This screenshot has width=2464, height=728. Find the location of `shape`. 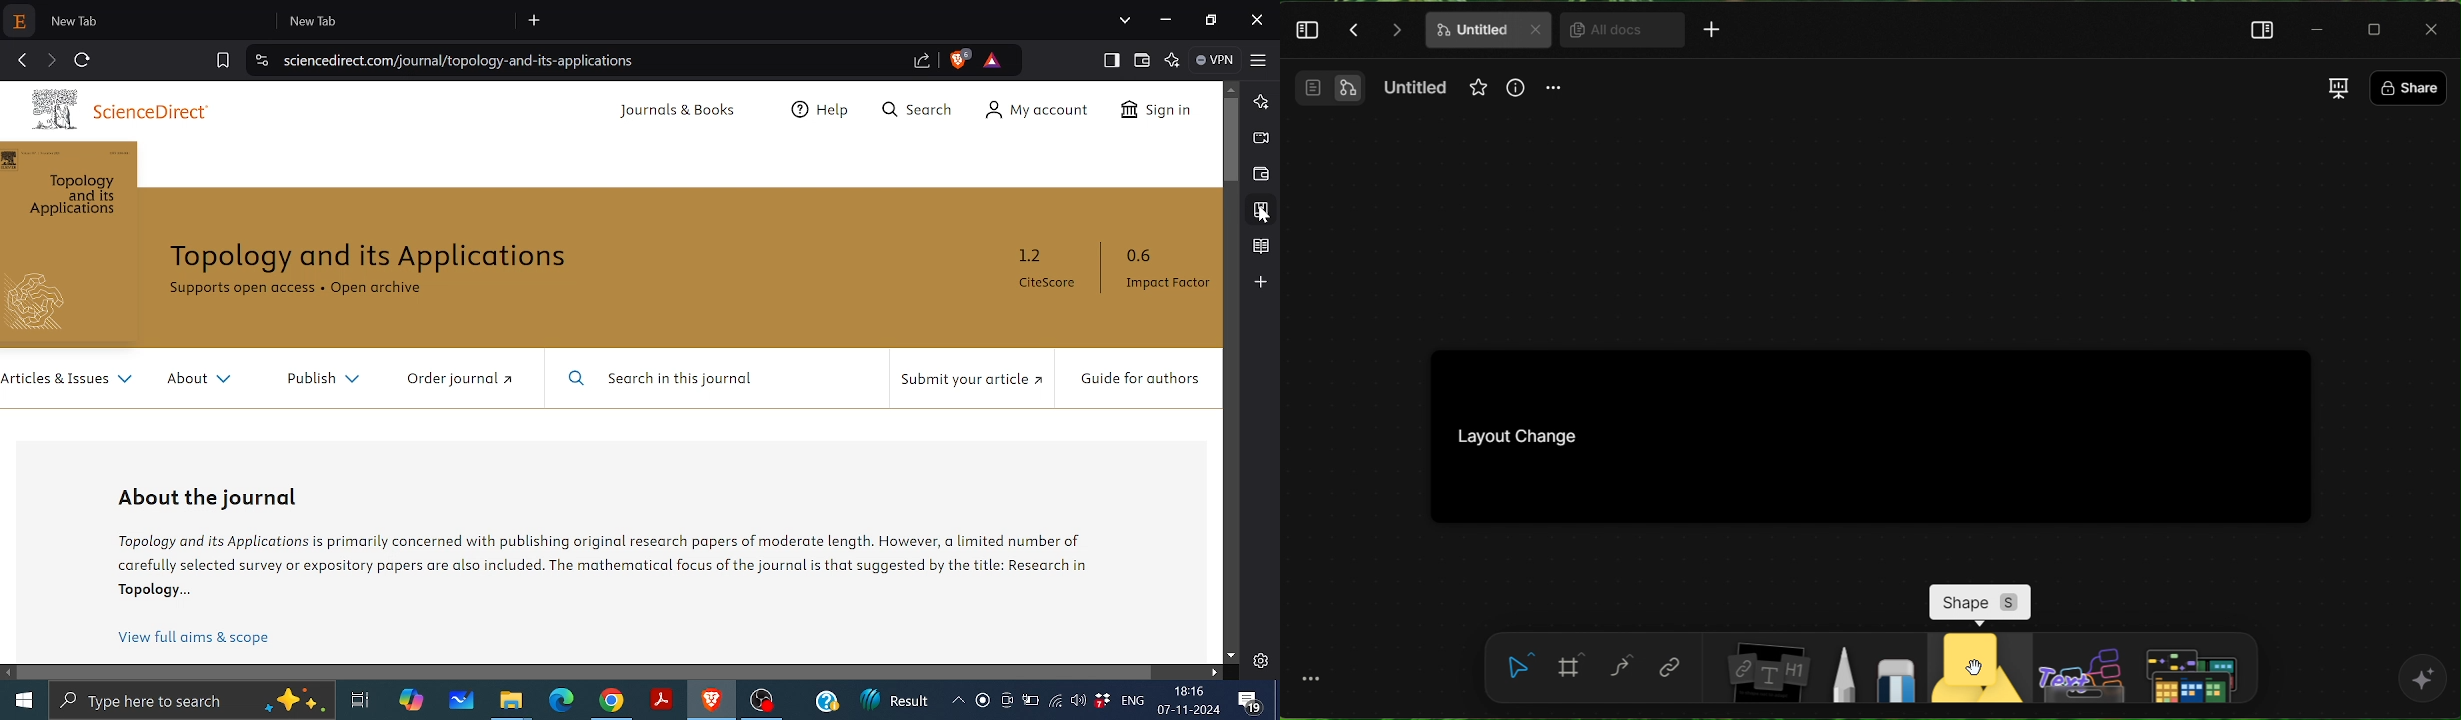

shape is located at coordinates (1974, 669).